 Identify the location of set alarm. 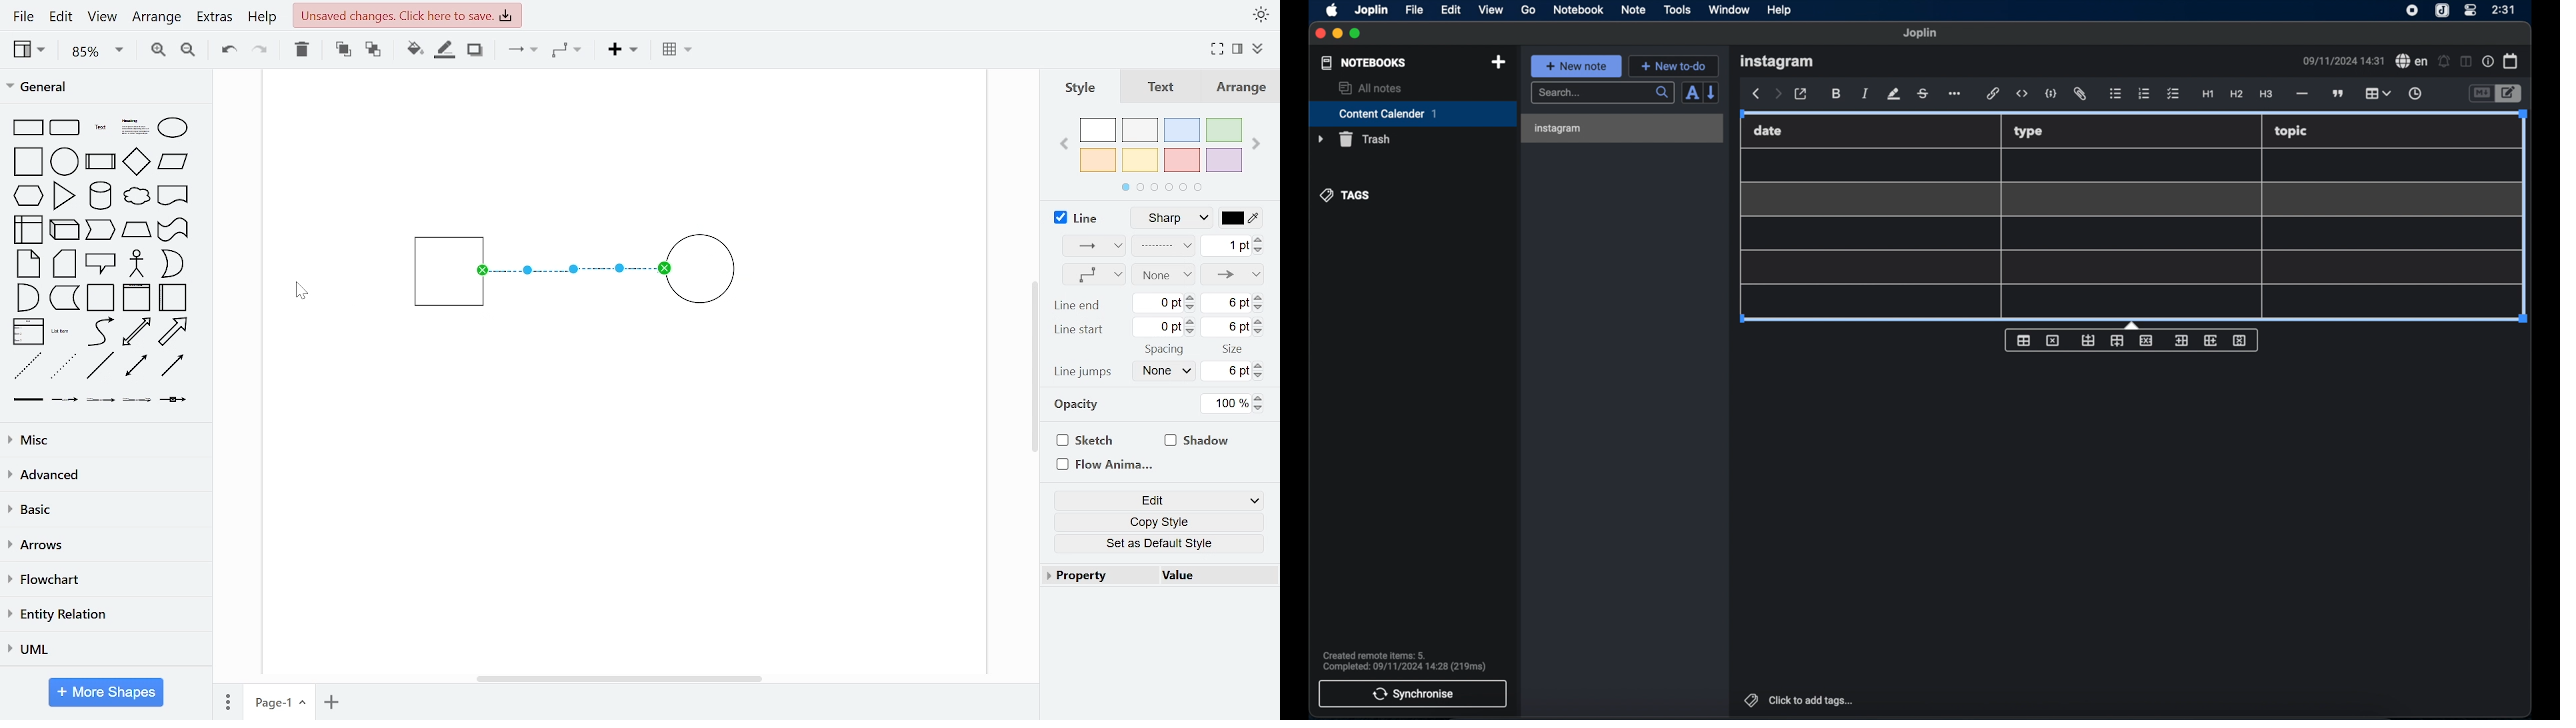
(2444, 61).